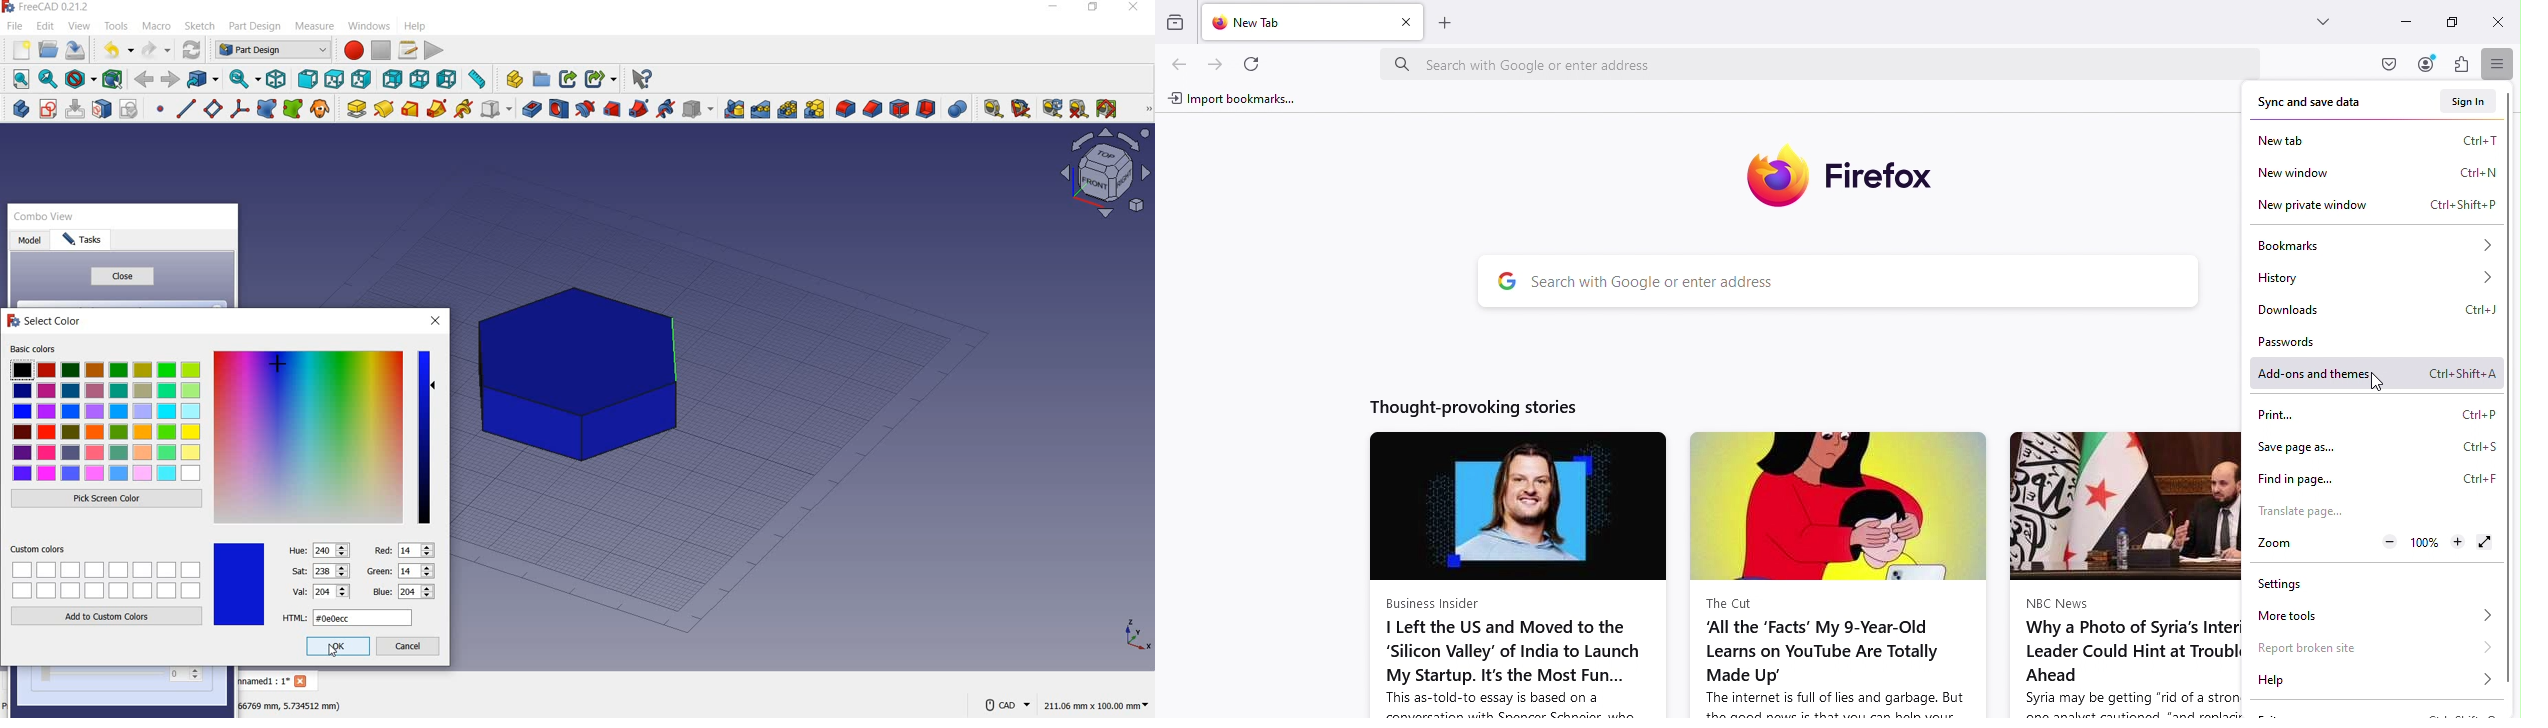 The width and height of the screenshot is (2548, 728). What do you see at coordinates (530, 109) in the screenshot?
I see `pocket` at bounding box center [530, 109].